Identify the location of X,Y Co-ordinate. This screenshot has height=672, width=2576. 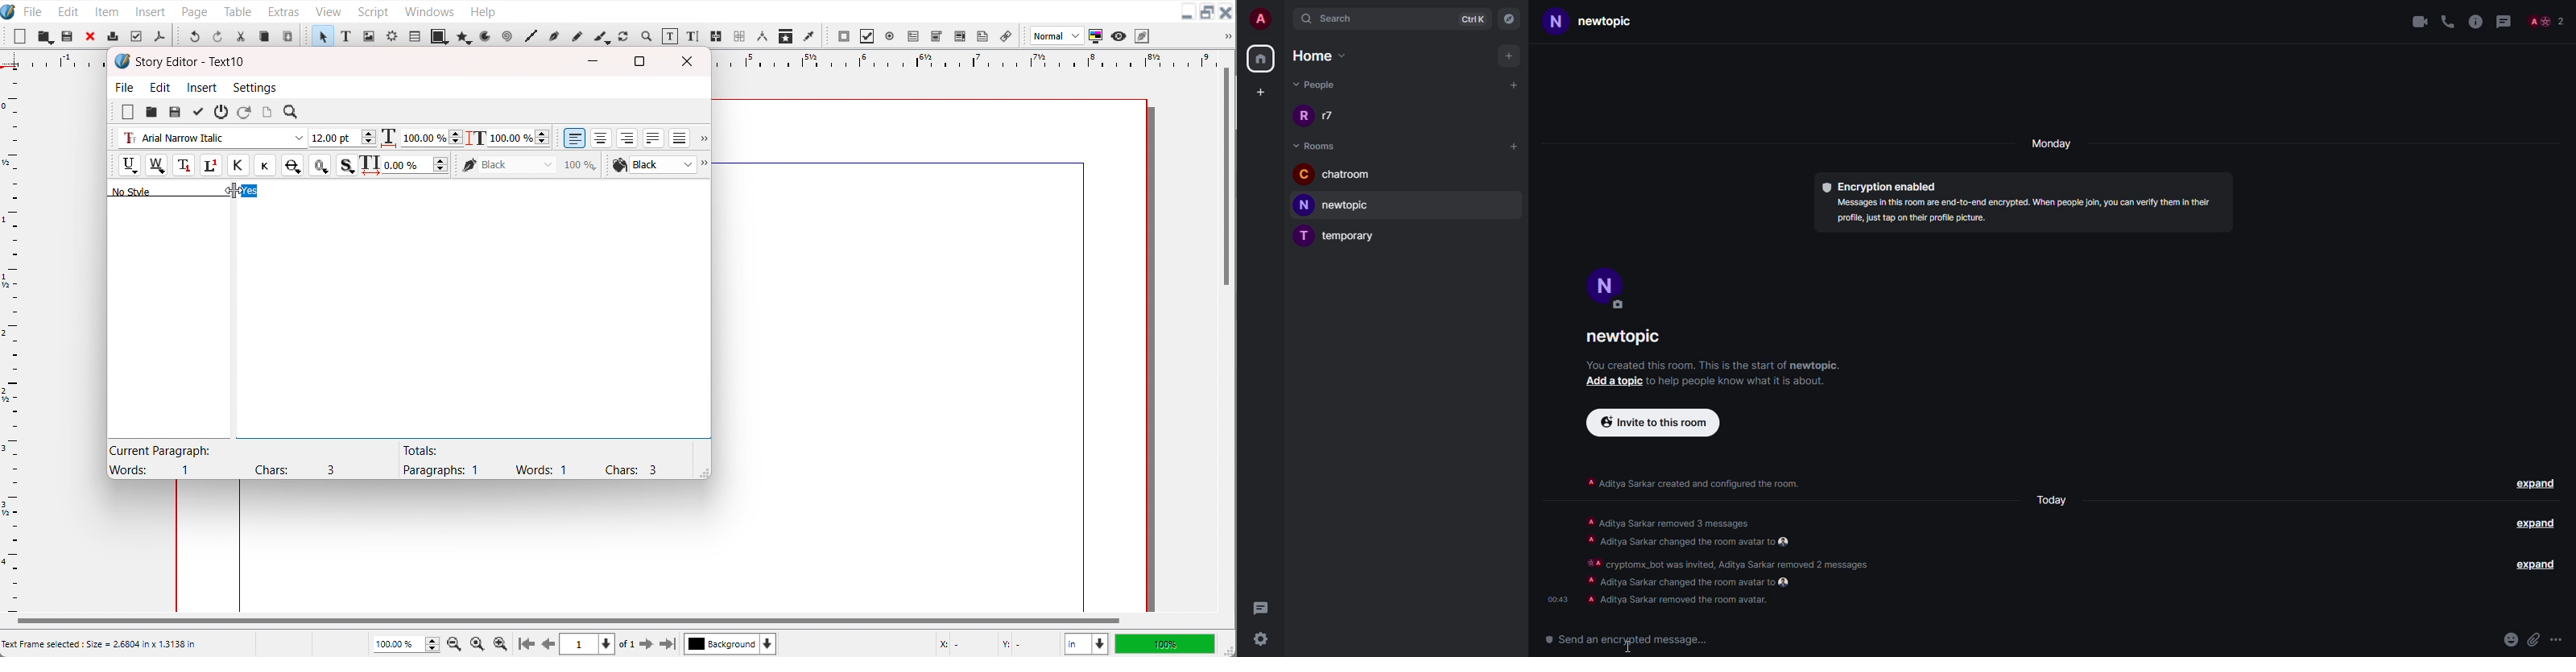
(994, 643).